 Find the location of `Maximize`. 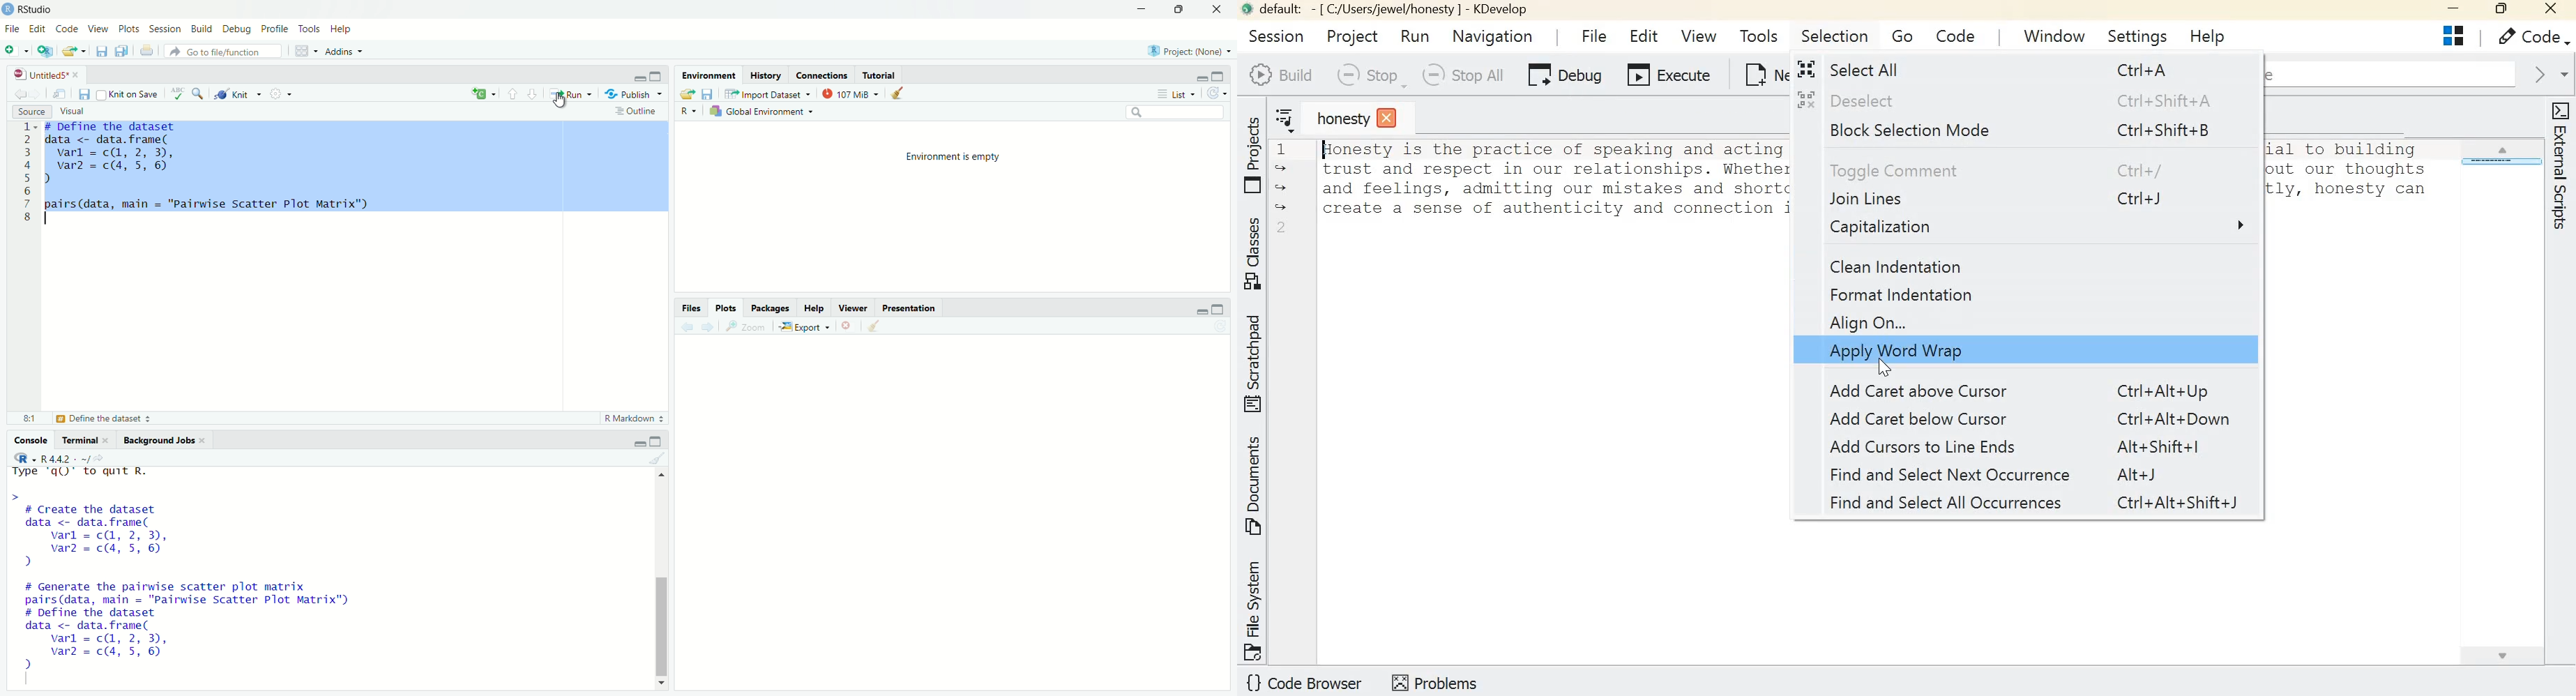

Maximize is located at coordinates (1220, 308).